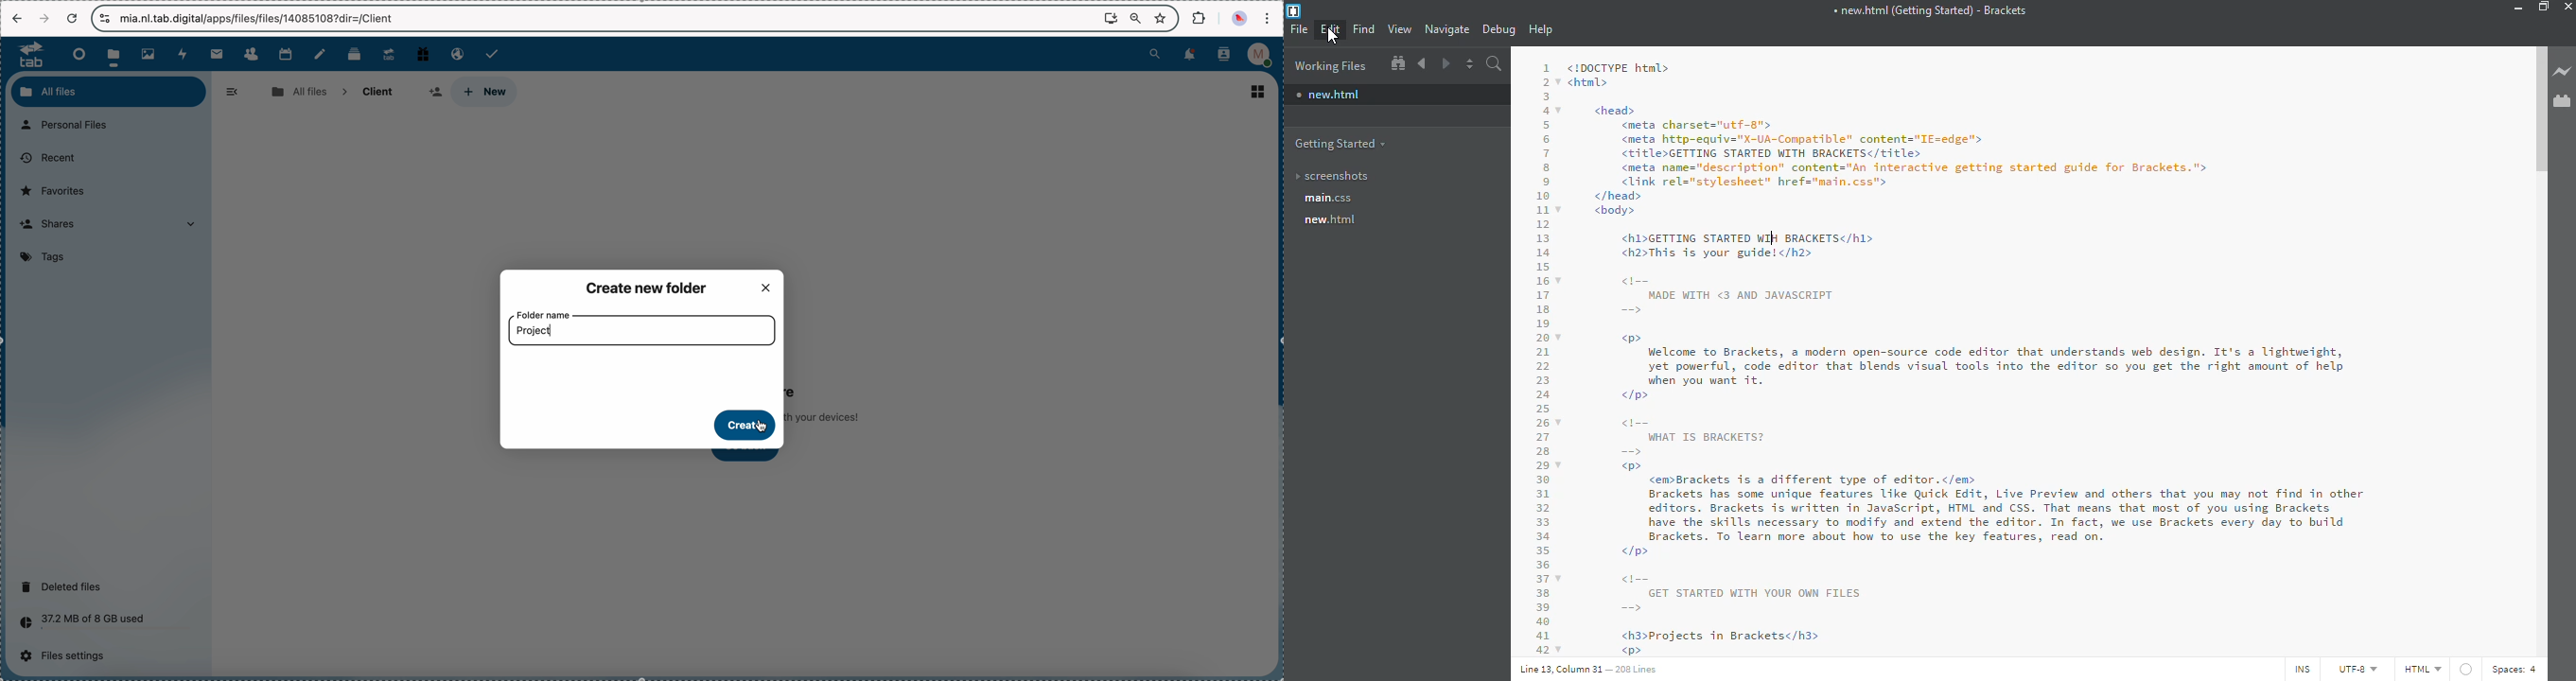 The height and width of the screenshot is (700, 2576). What do you see at coordinates (44, 18) in the screenshot?
I see `navigate foward` at bounding box center [44, 18].